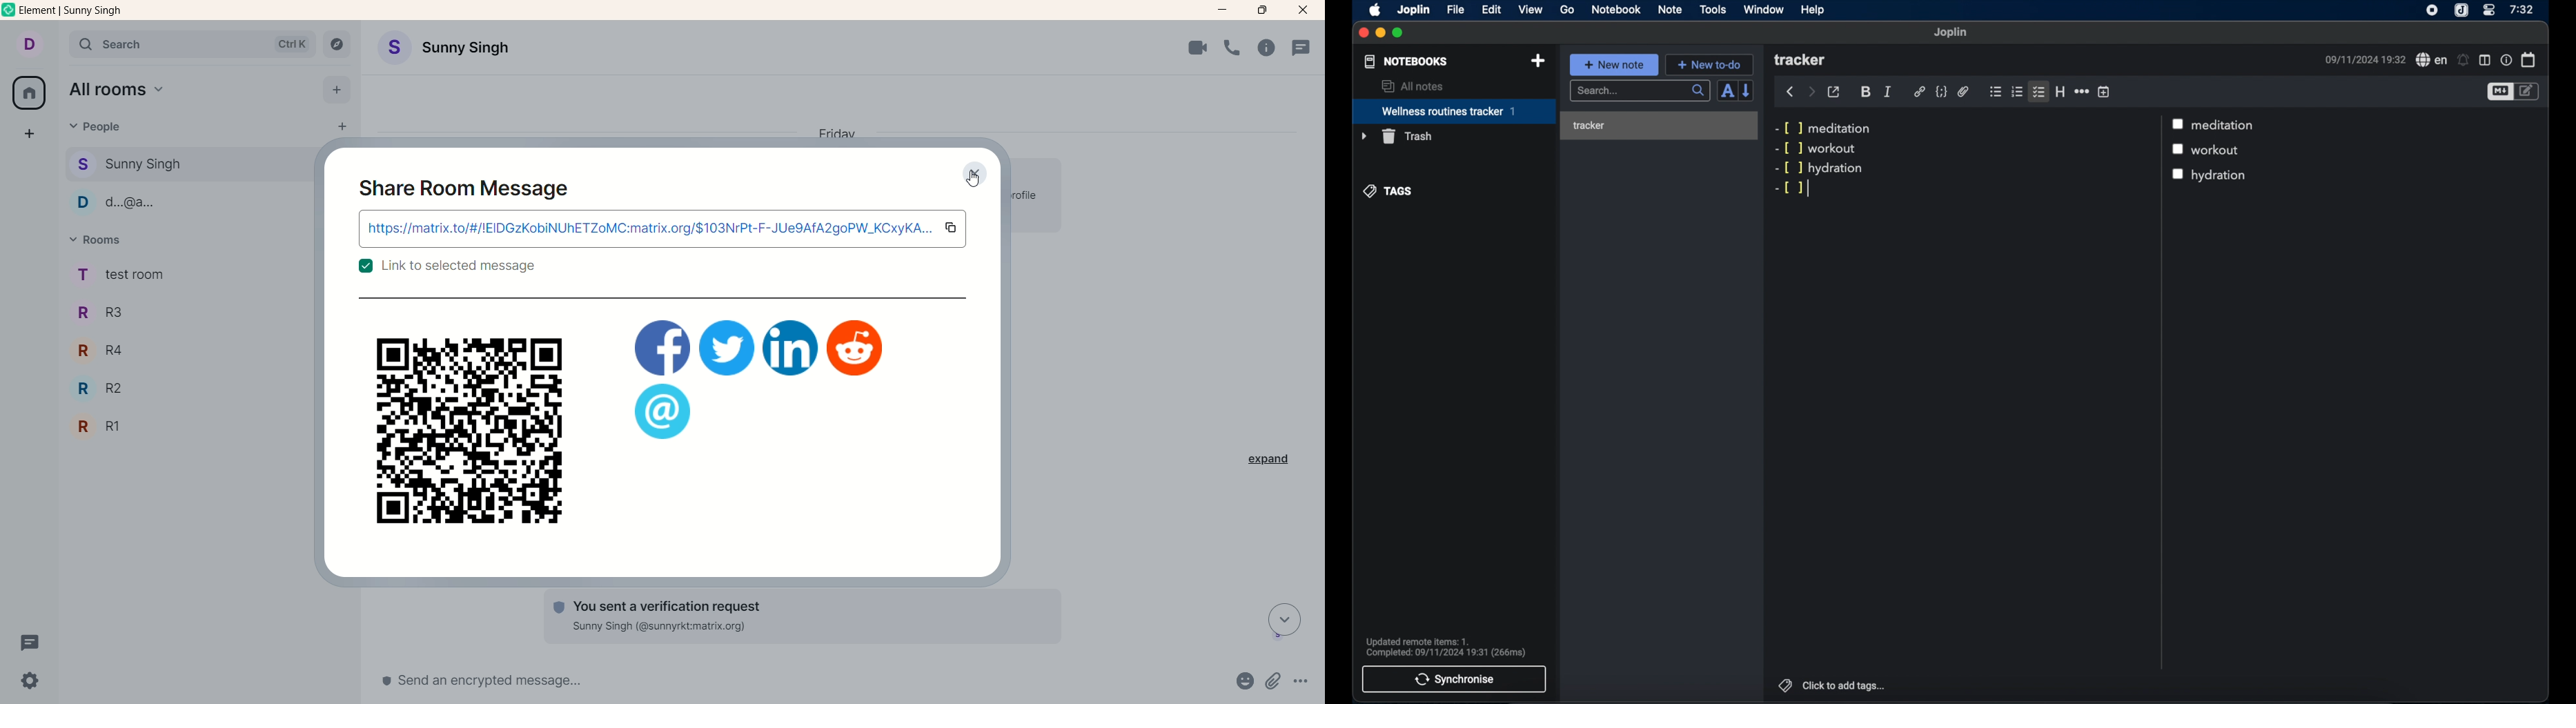 The image size is (2576, 728). I want to click on view, so click(1530, 10).